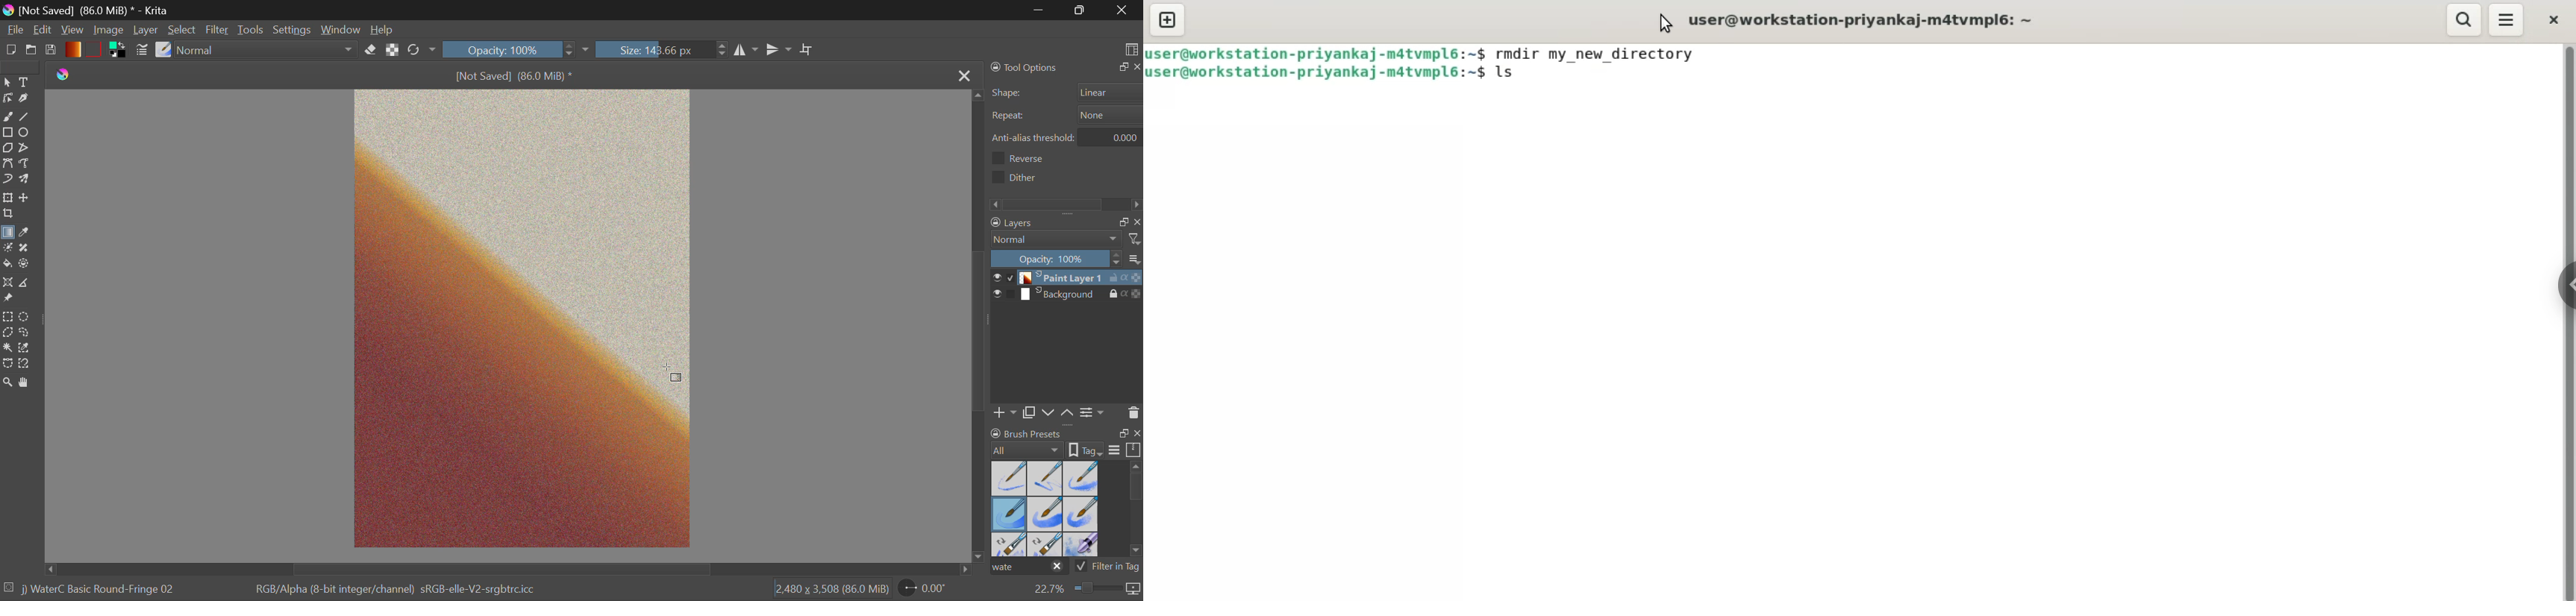 The height and width of the screenshot is (616, 2576). I want to click on Polyline, so click(26, 148).